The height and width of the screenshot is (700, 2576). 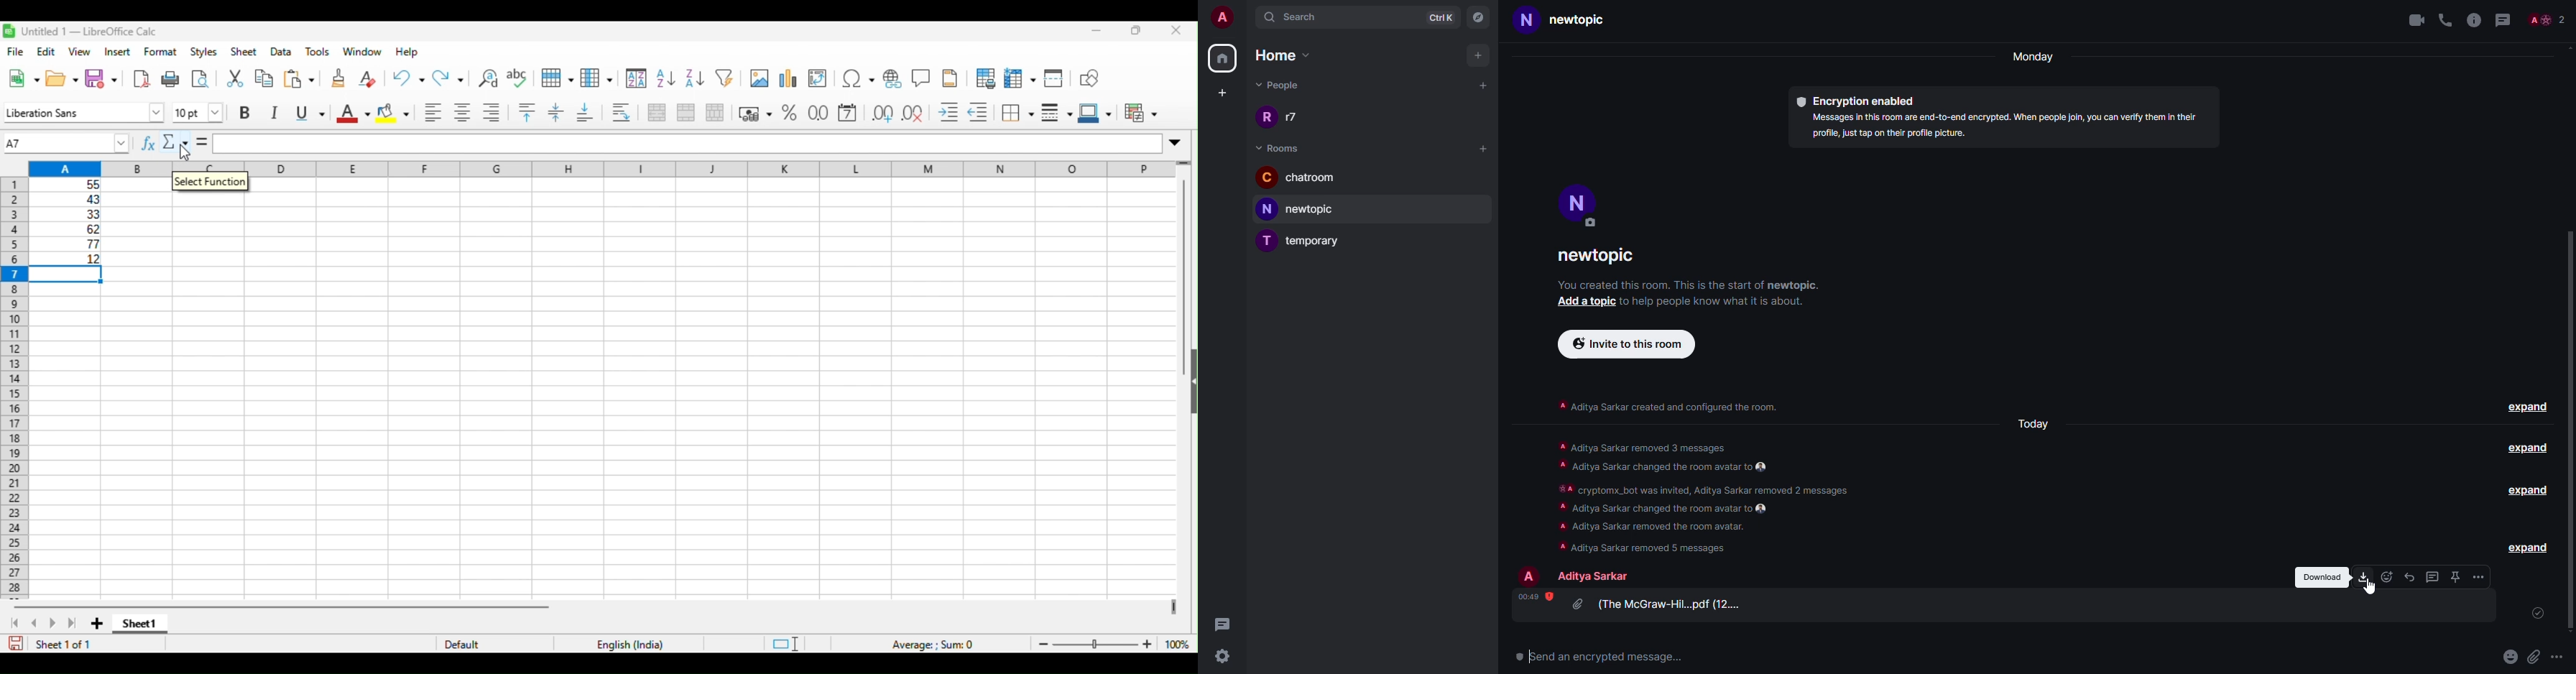 What do you see at coordinates (408, 52) in the screenshot?
I see `help` at bounding box center [408, 52].